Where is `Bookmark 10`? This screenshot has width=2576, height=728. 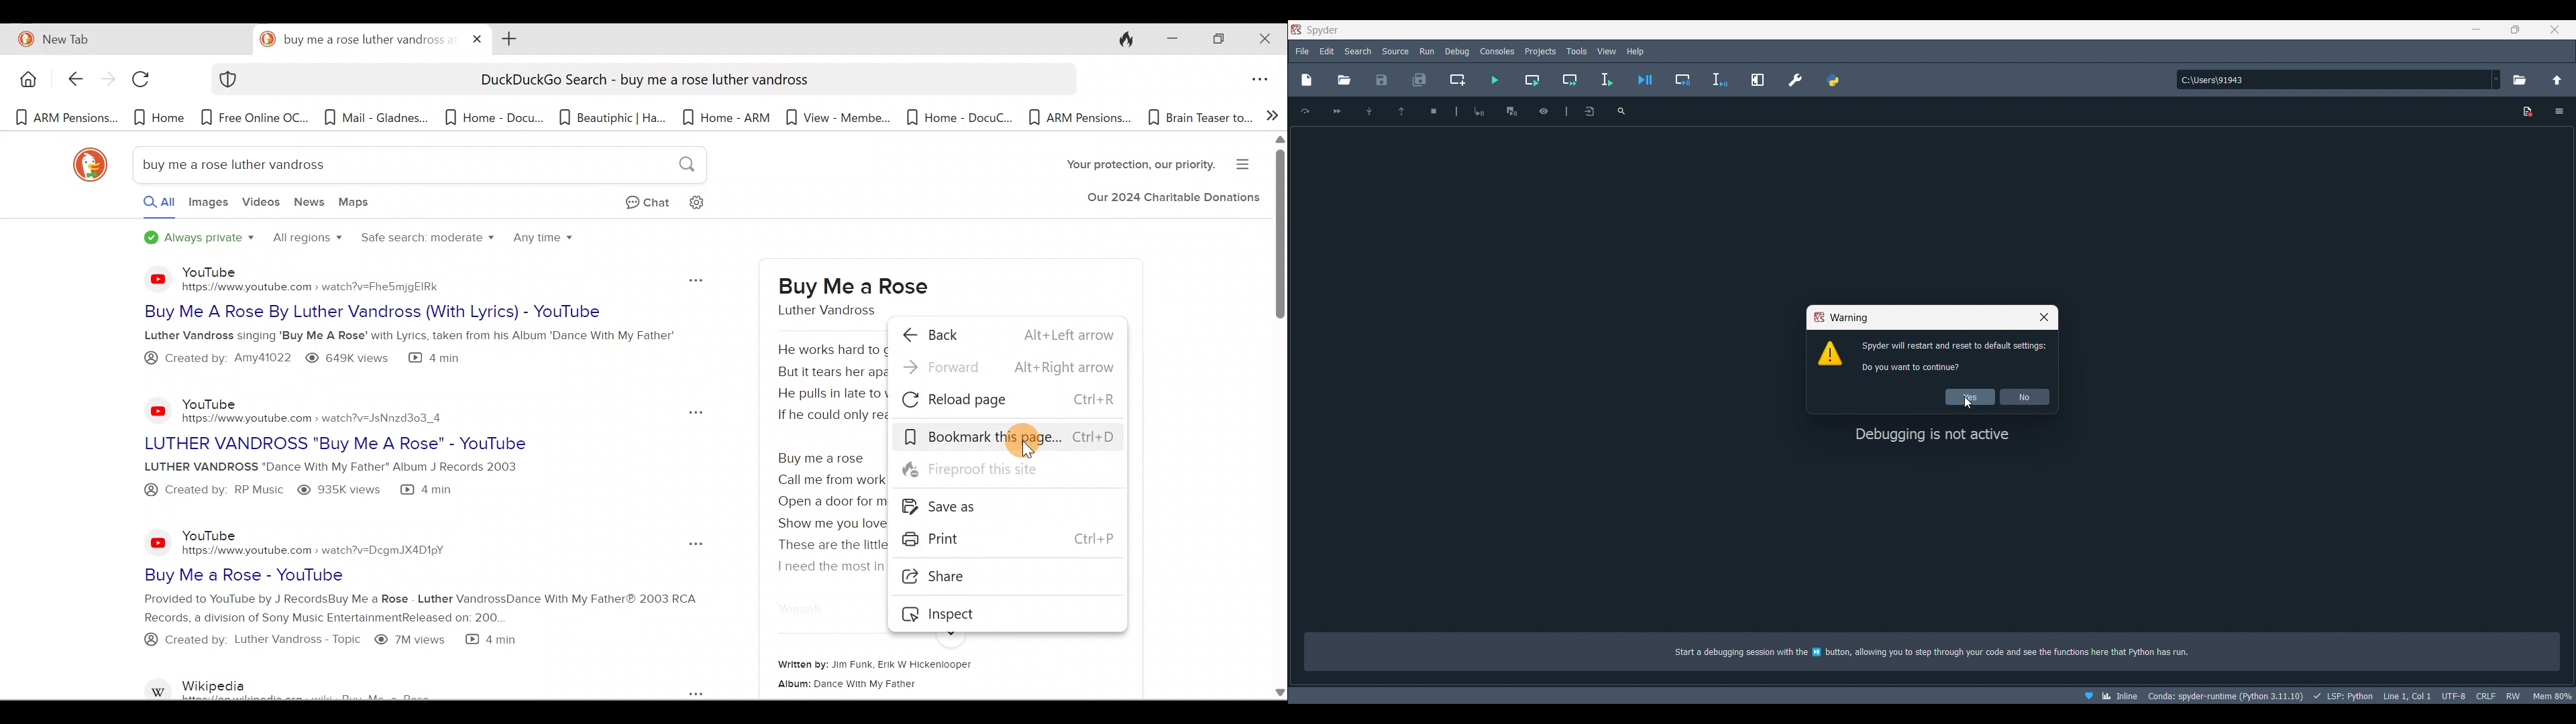 Bookmark 10 is located at coordinates (1080, 119).